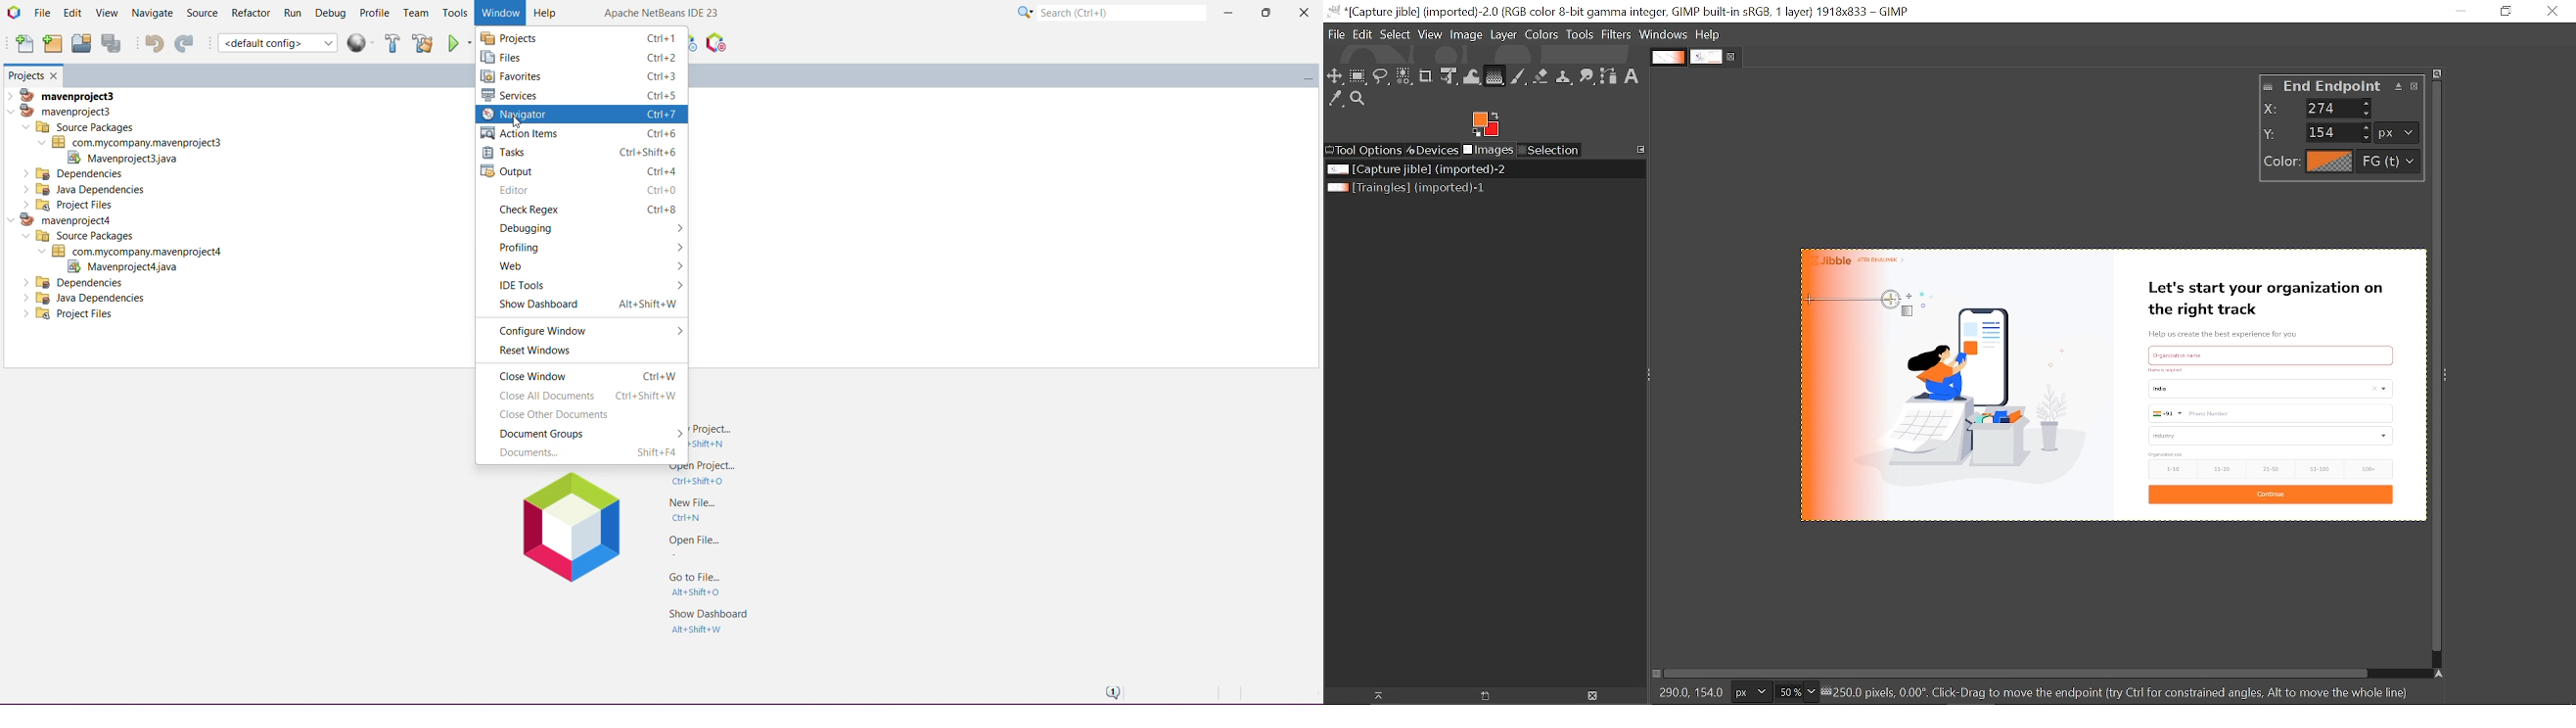 This screenshot has width=2576, height=728. What do you see at coordinates (1608, 76) in the screenshot?
I see `Path tool` at bounding box center [1608, 76].